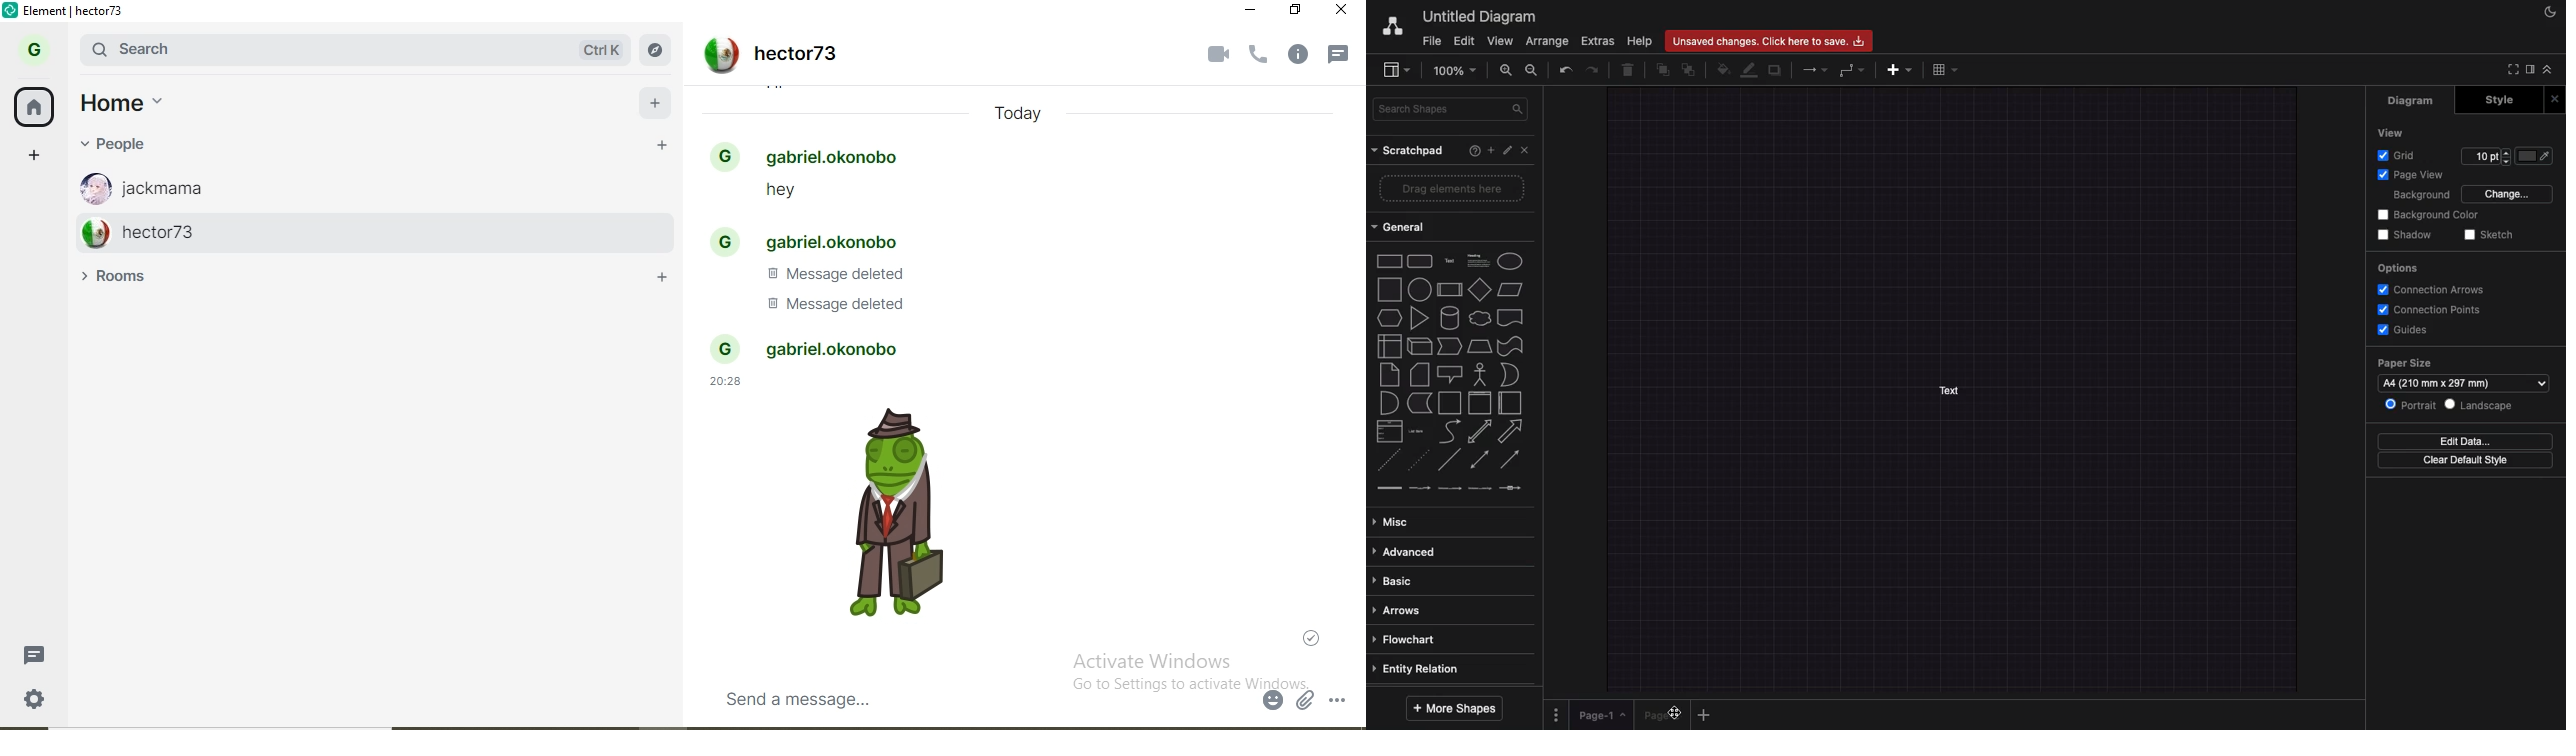 This screenshot has height=756, width=2576. Describe the element at coordinates (1723, 71) in the screenshot. I see `Fill color` at that location.